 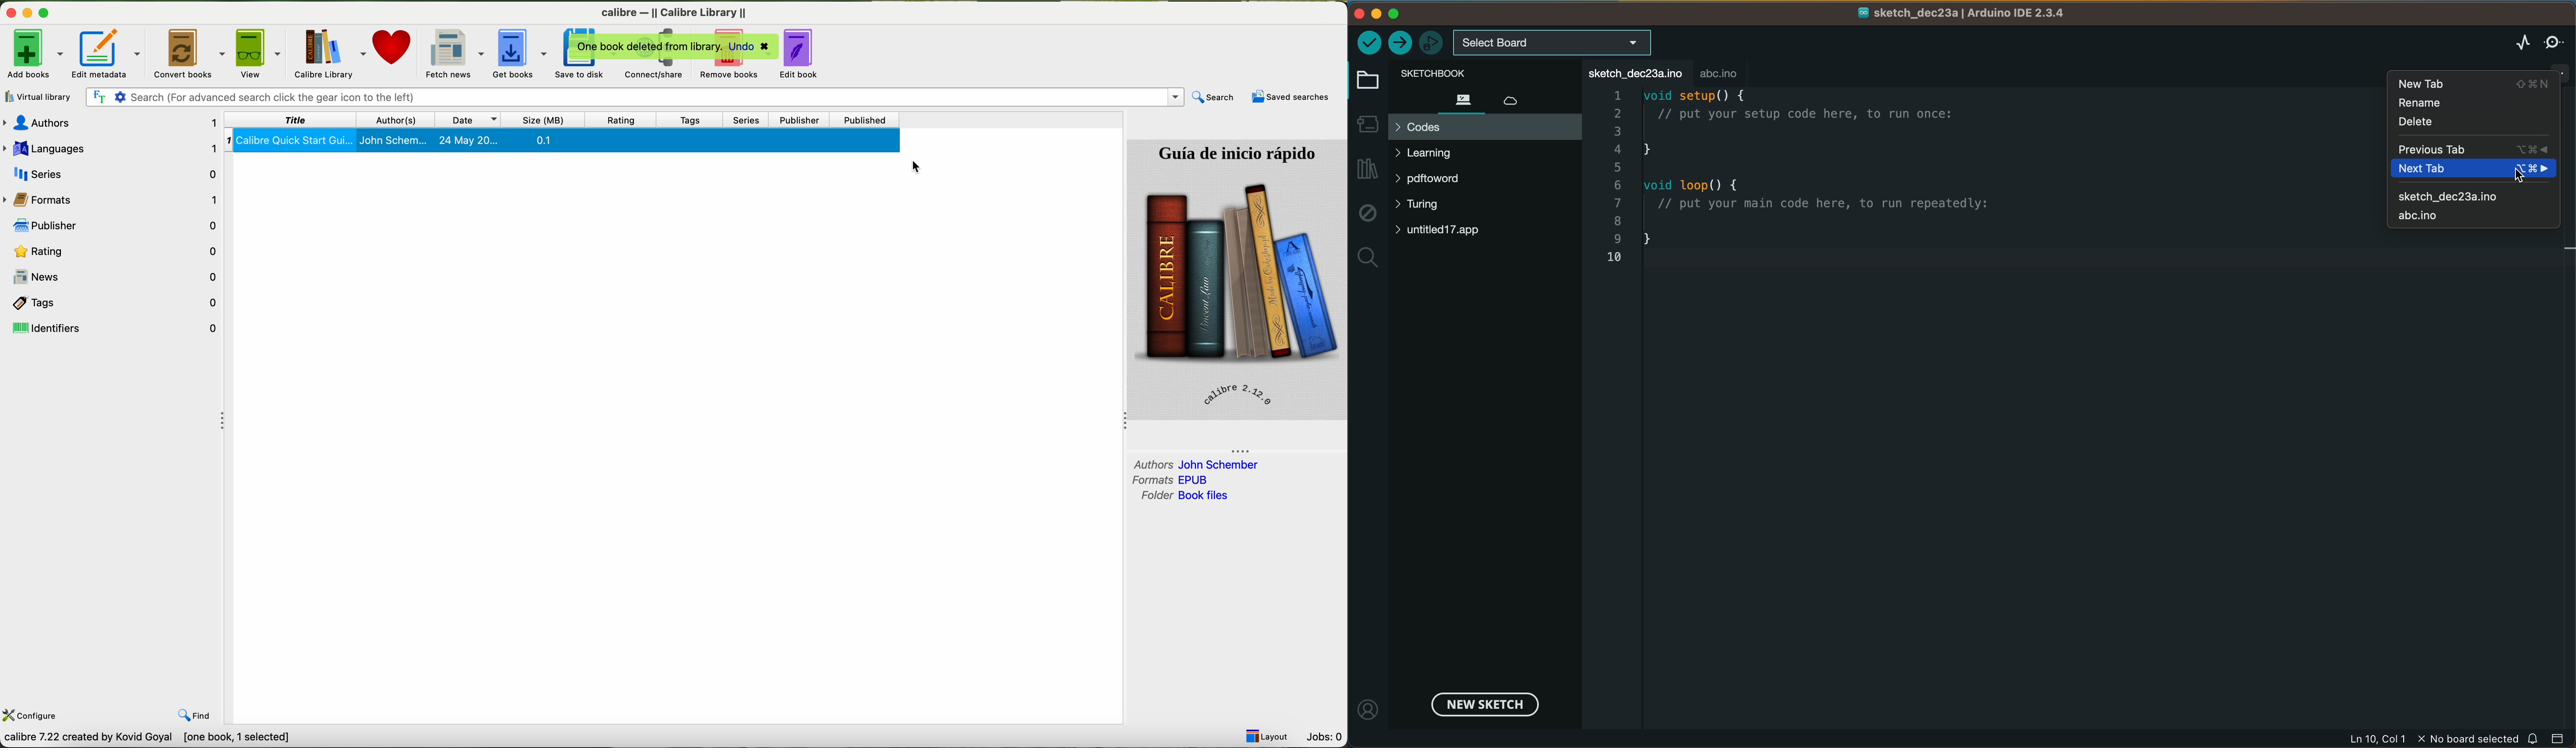 What do you see at coordinates (111, 173) in the screenshot?
I see `series` at bounding box center [111, 173].